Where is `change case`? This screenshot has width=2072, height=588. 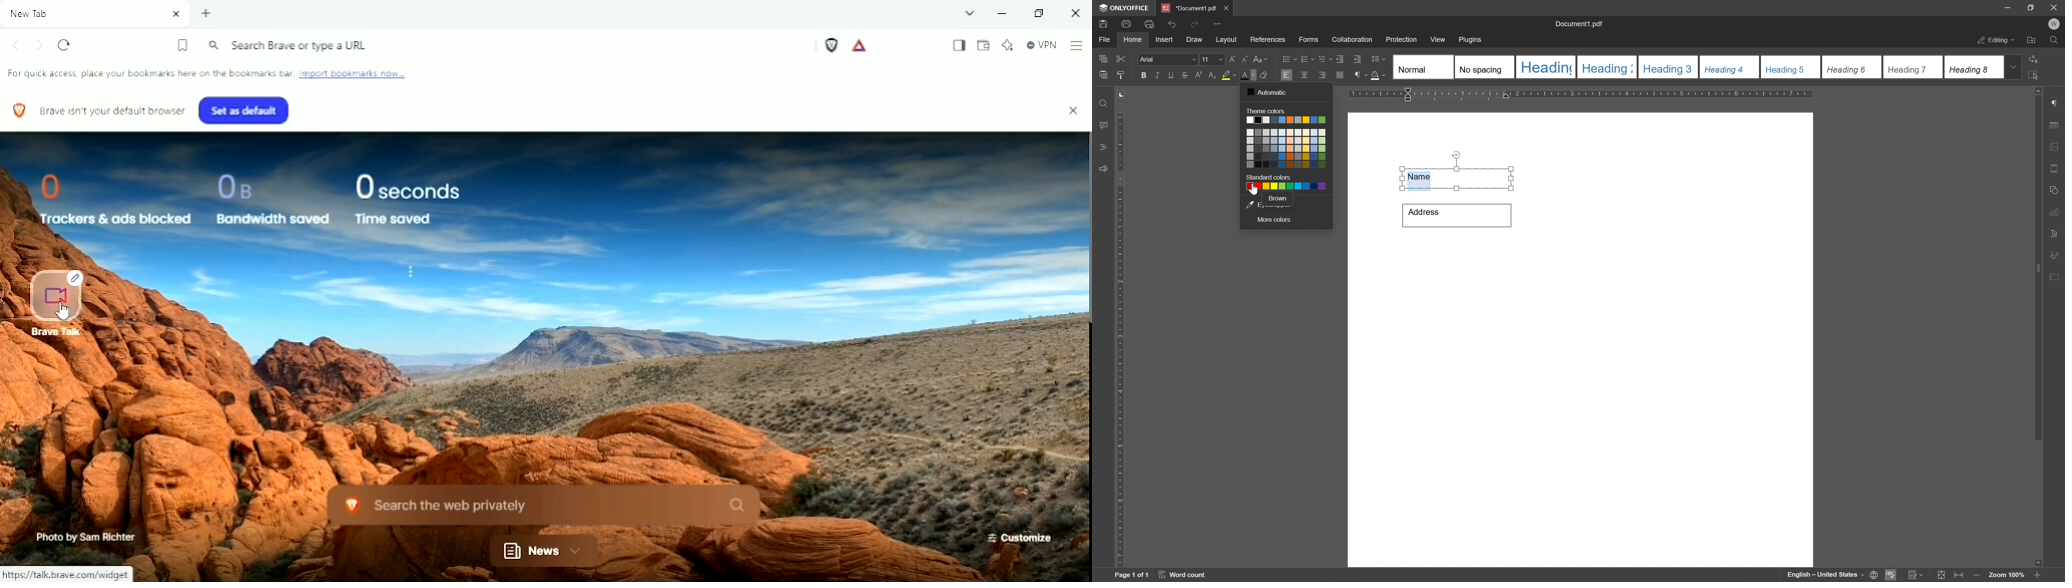
change case is located at coordinates (1262, 60).